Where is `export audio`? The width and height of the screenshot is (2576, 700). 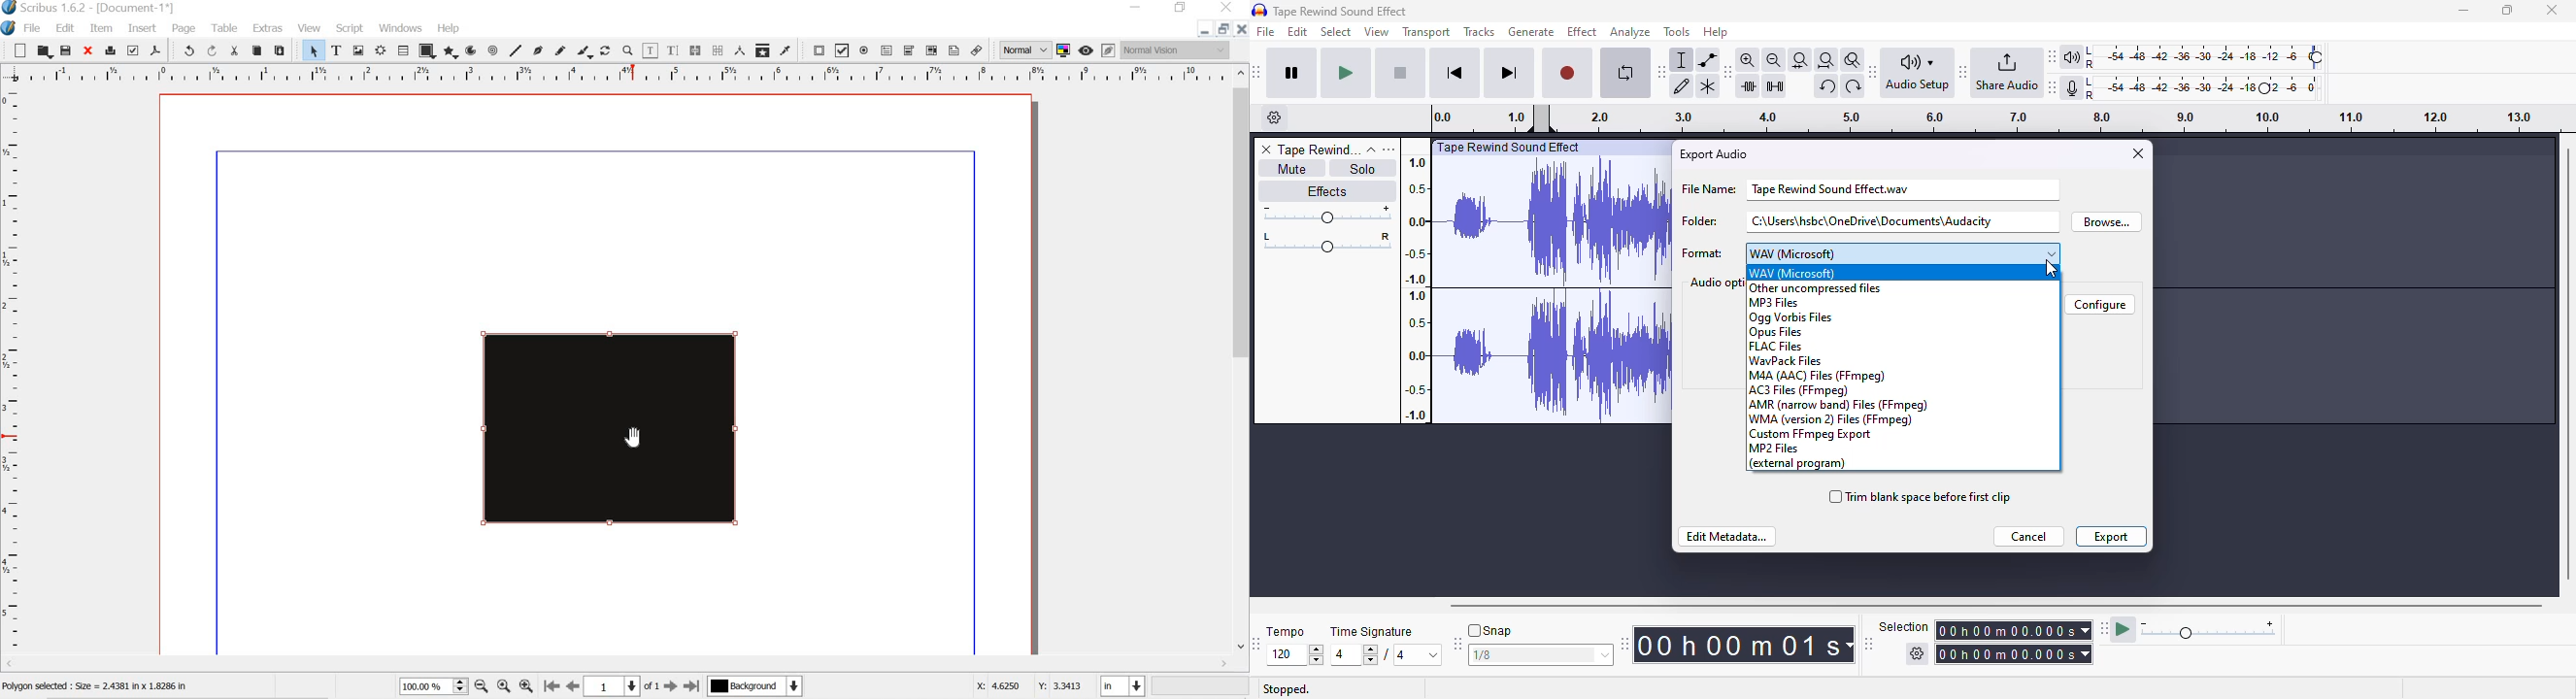
export audio is located at coordinates (1712, 154).